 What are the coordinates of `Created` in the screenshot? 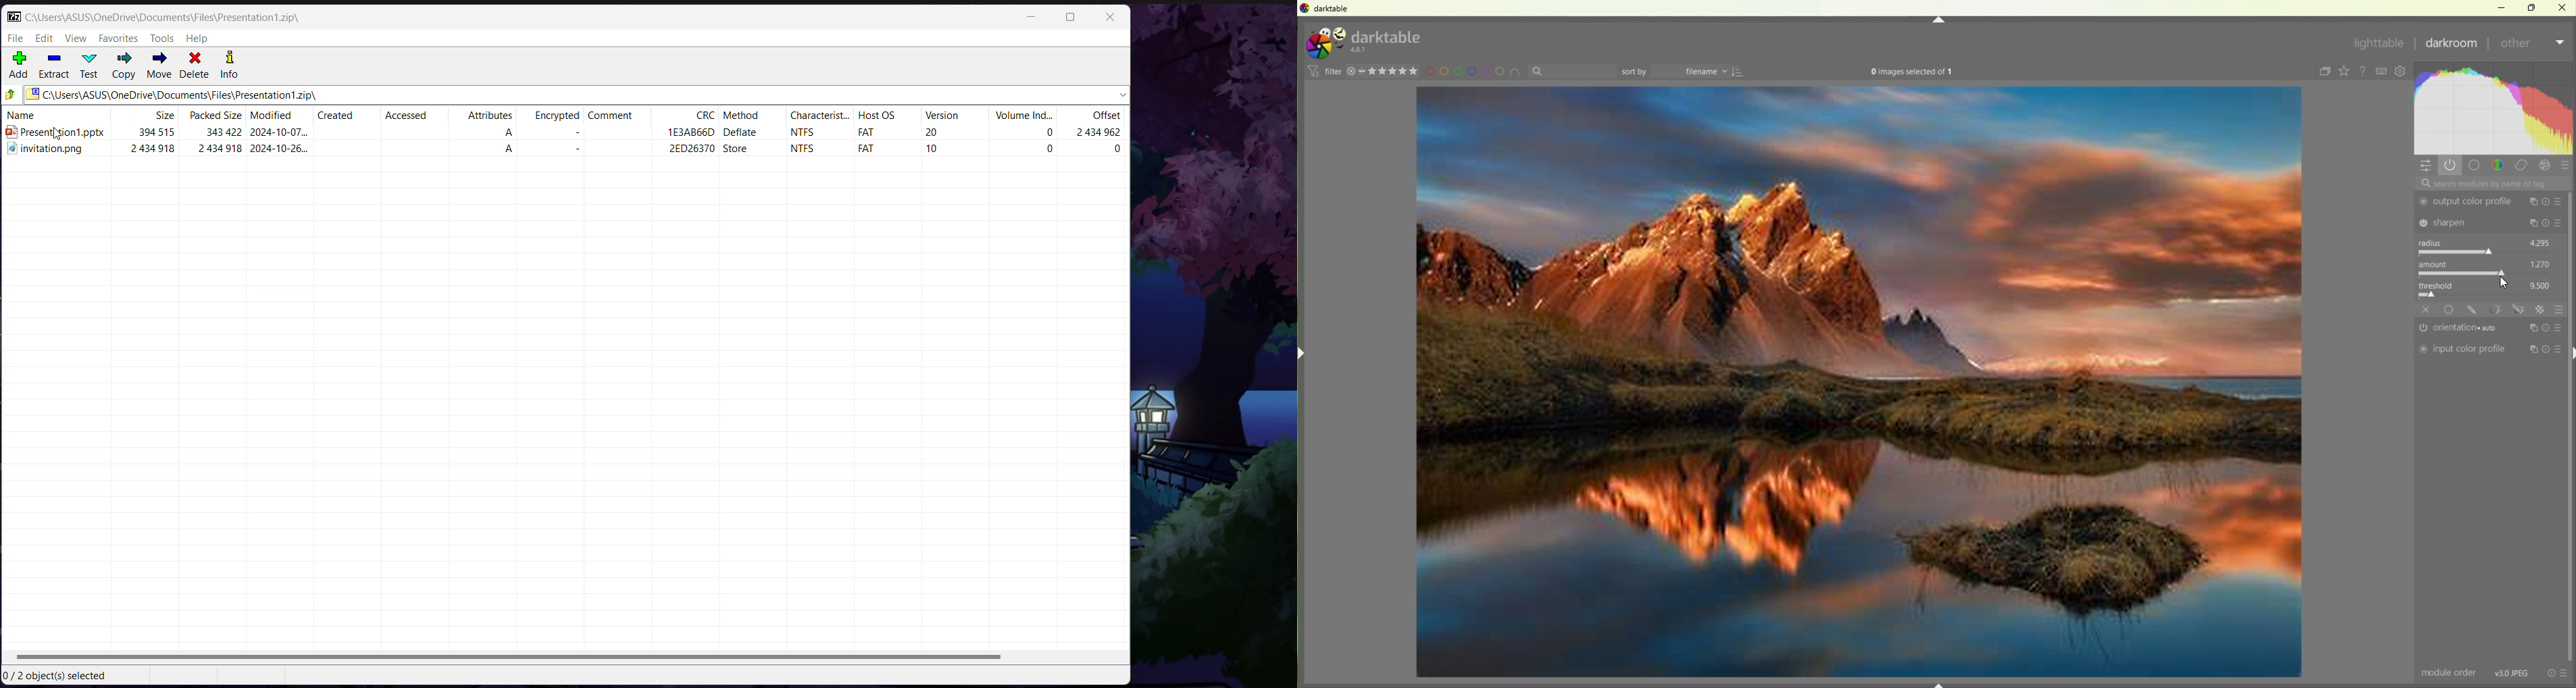 It's located at (334, 116).